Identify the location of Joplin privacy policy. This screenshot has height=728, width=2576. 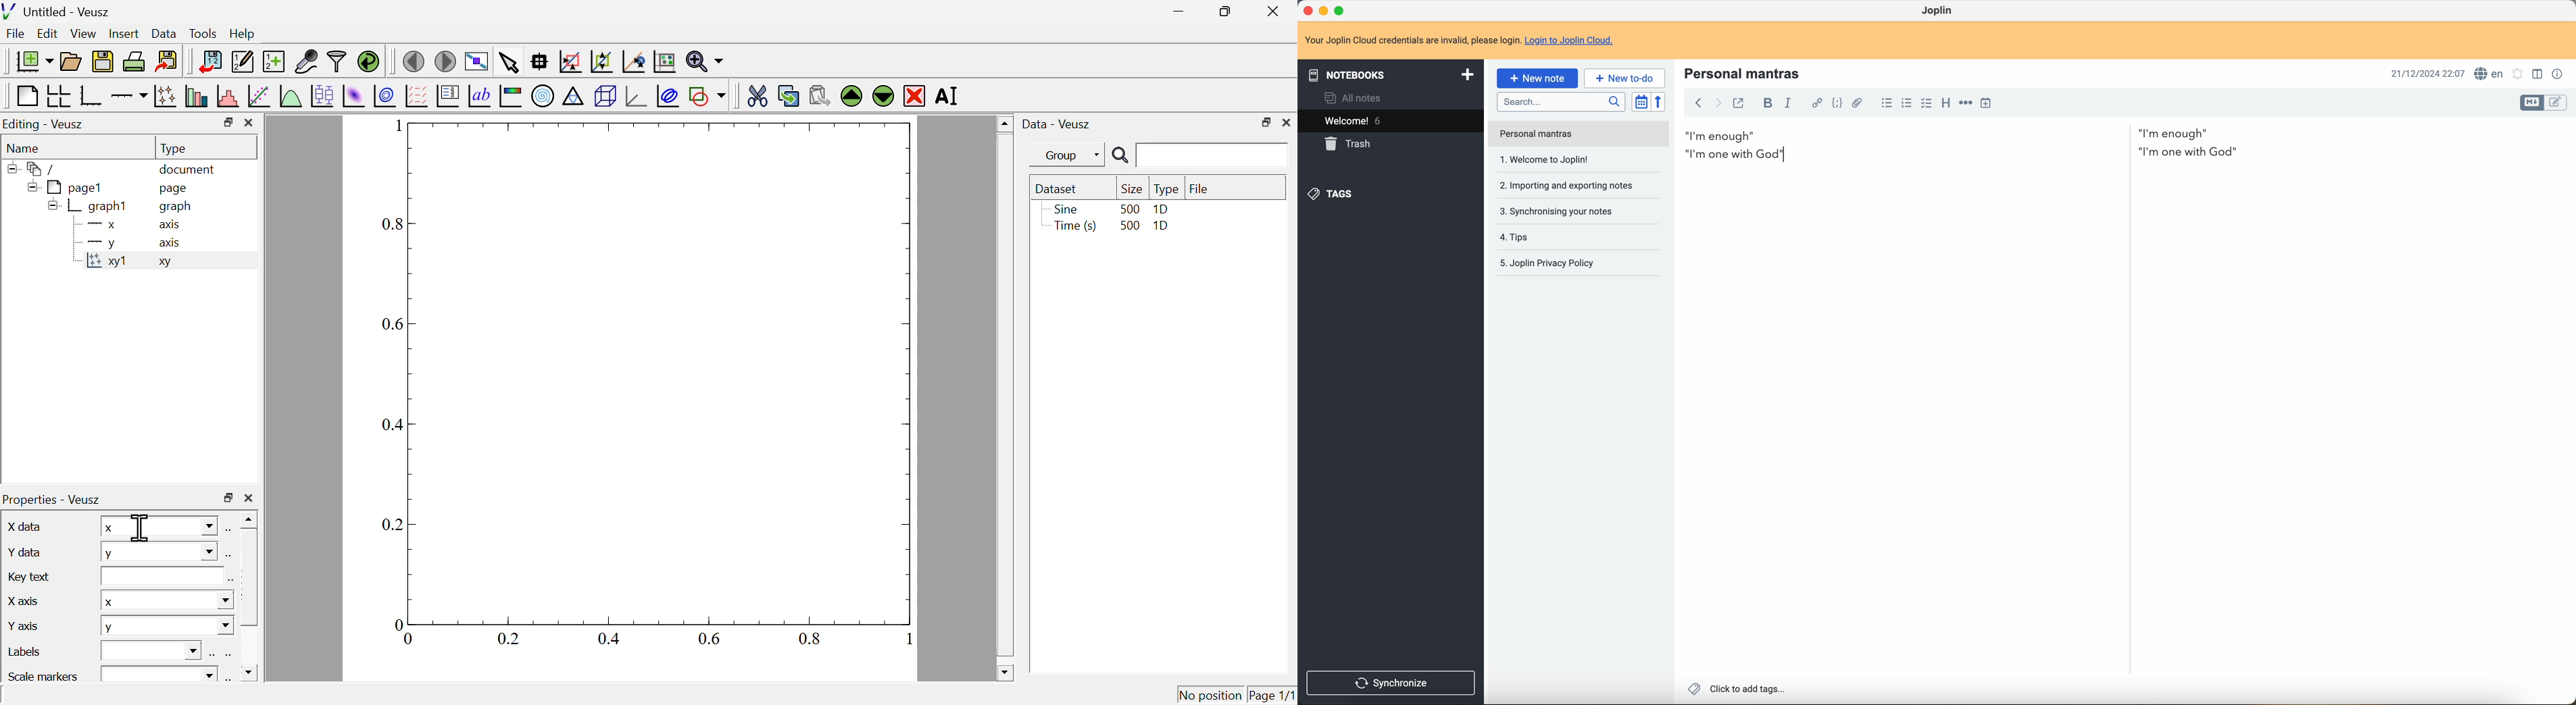
(1550, 237).